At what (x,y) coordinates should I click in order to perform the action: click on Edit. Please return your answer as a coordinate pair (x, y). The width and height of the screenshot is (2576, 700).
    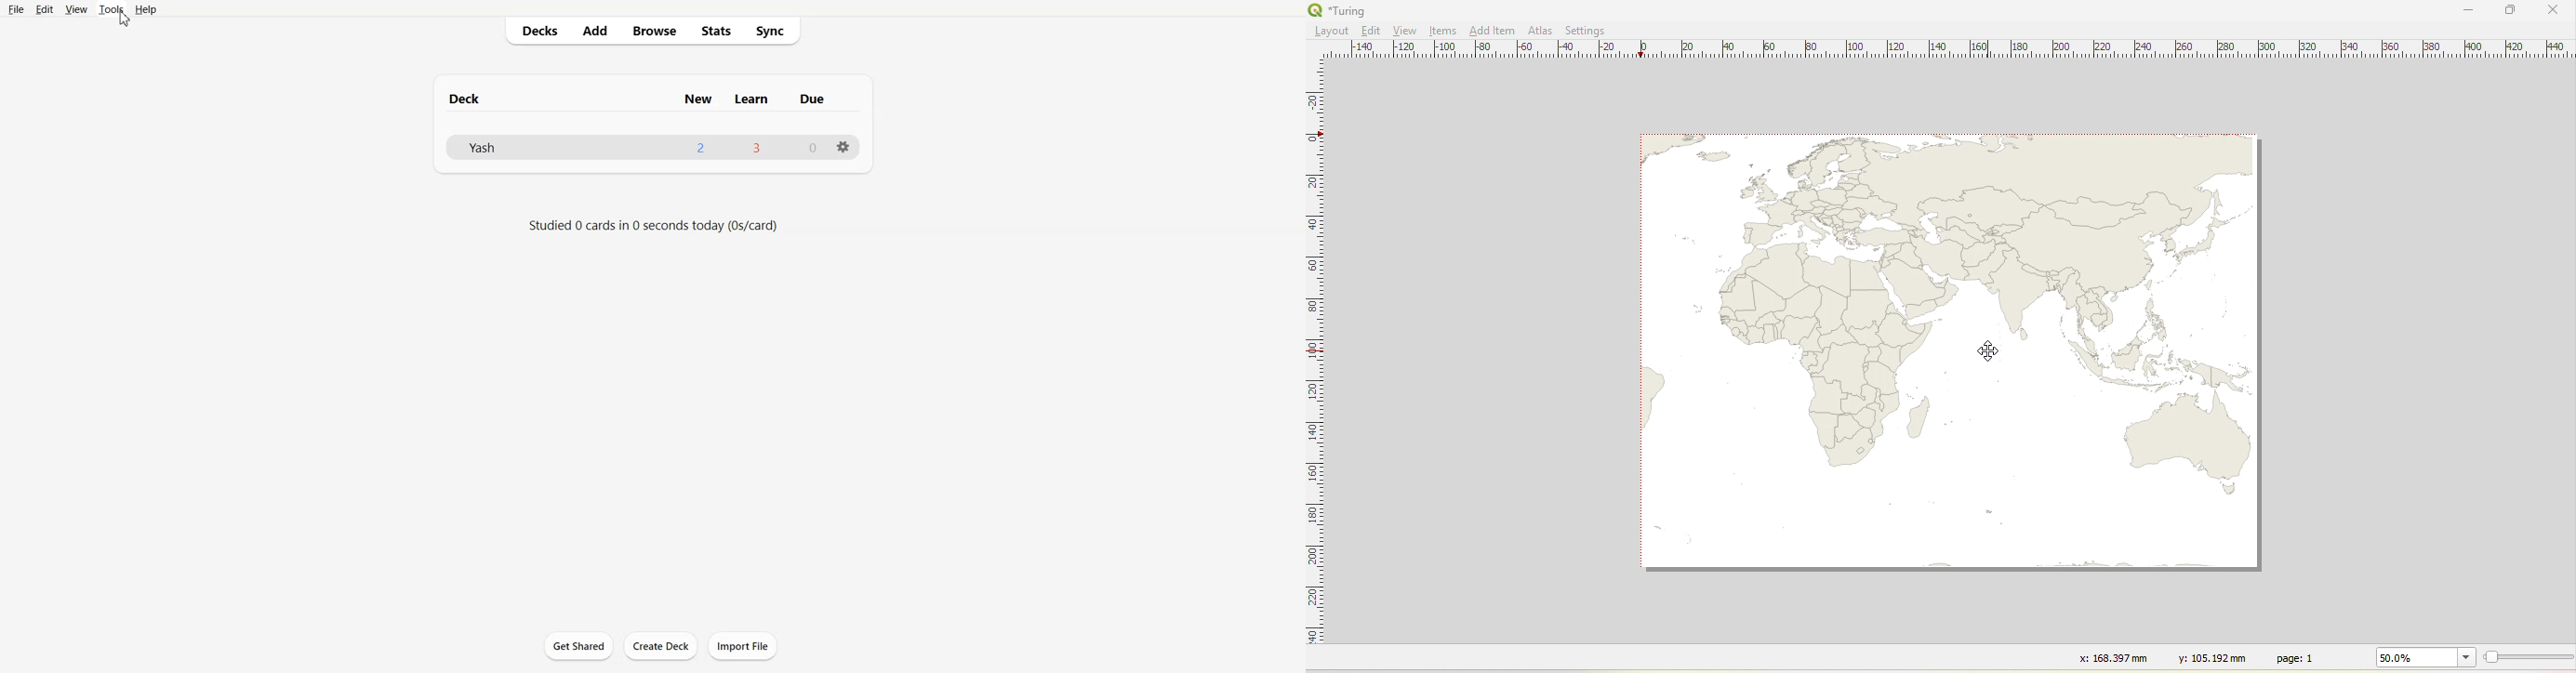
    Looking at the image, I should click on (44, 9).